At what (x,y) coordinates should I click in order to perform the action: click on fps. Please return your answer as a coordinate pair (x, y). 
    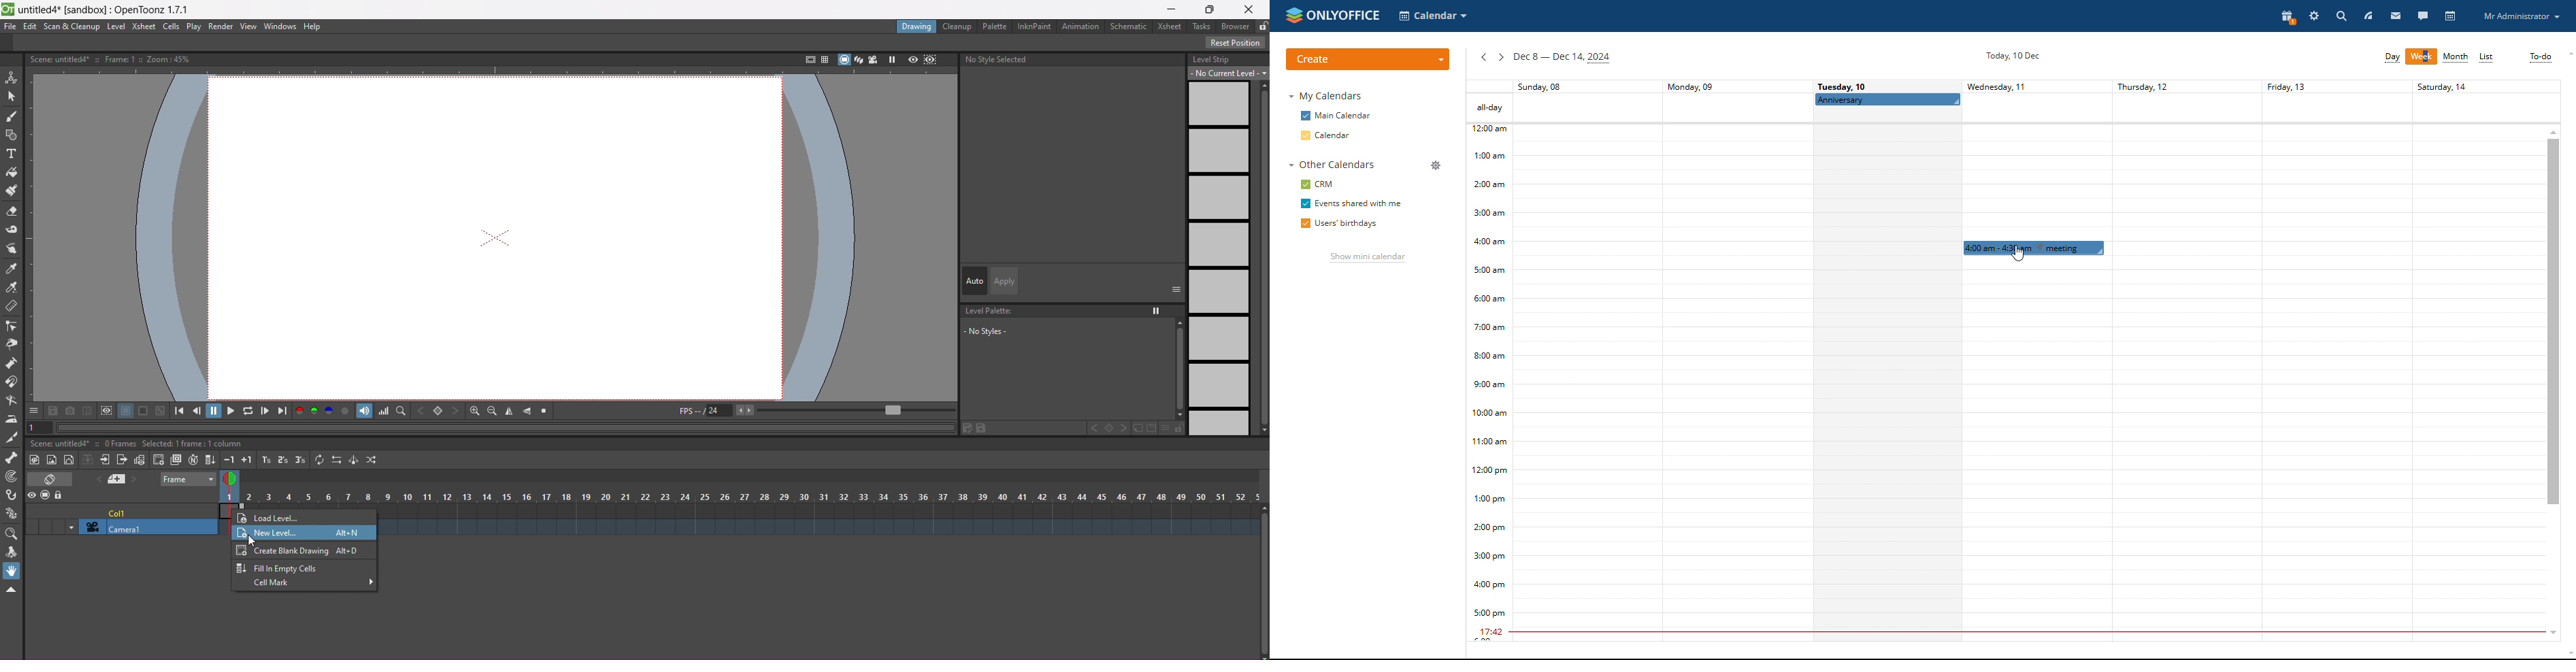
    Looking at the image, I should click on (816, 411).